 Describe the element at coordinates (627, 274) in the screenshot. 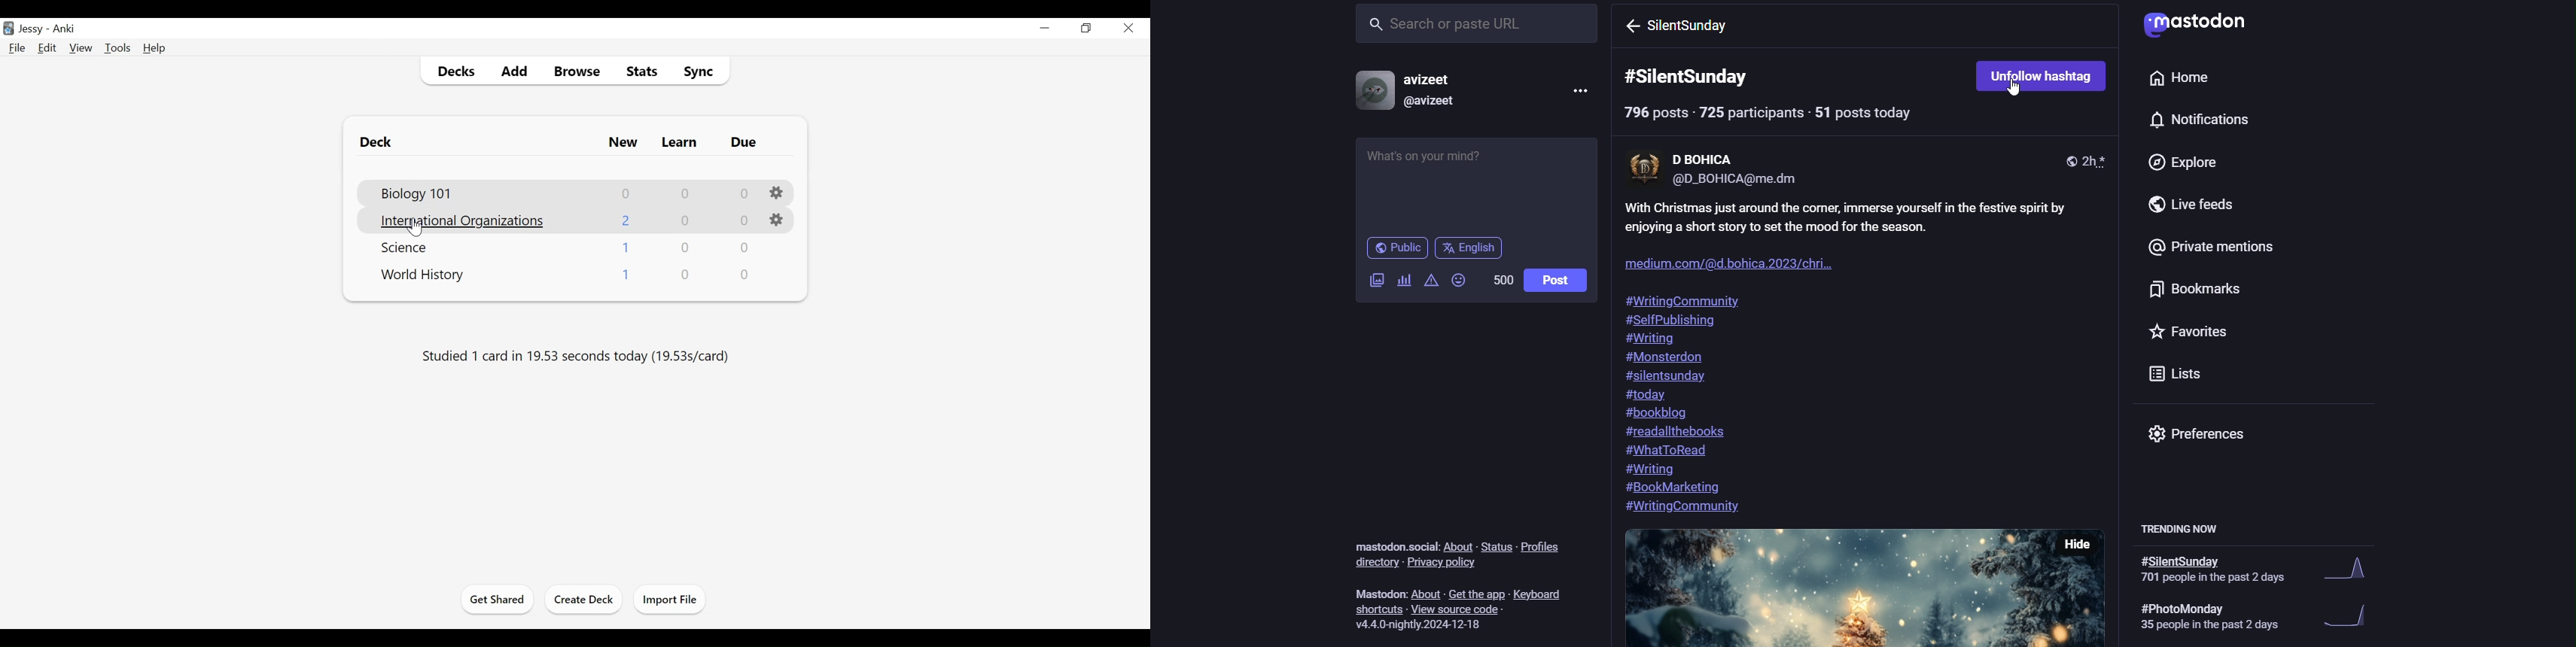

I see `New Cards Coun` at that location.